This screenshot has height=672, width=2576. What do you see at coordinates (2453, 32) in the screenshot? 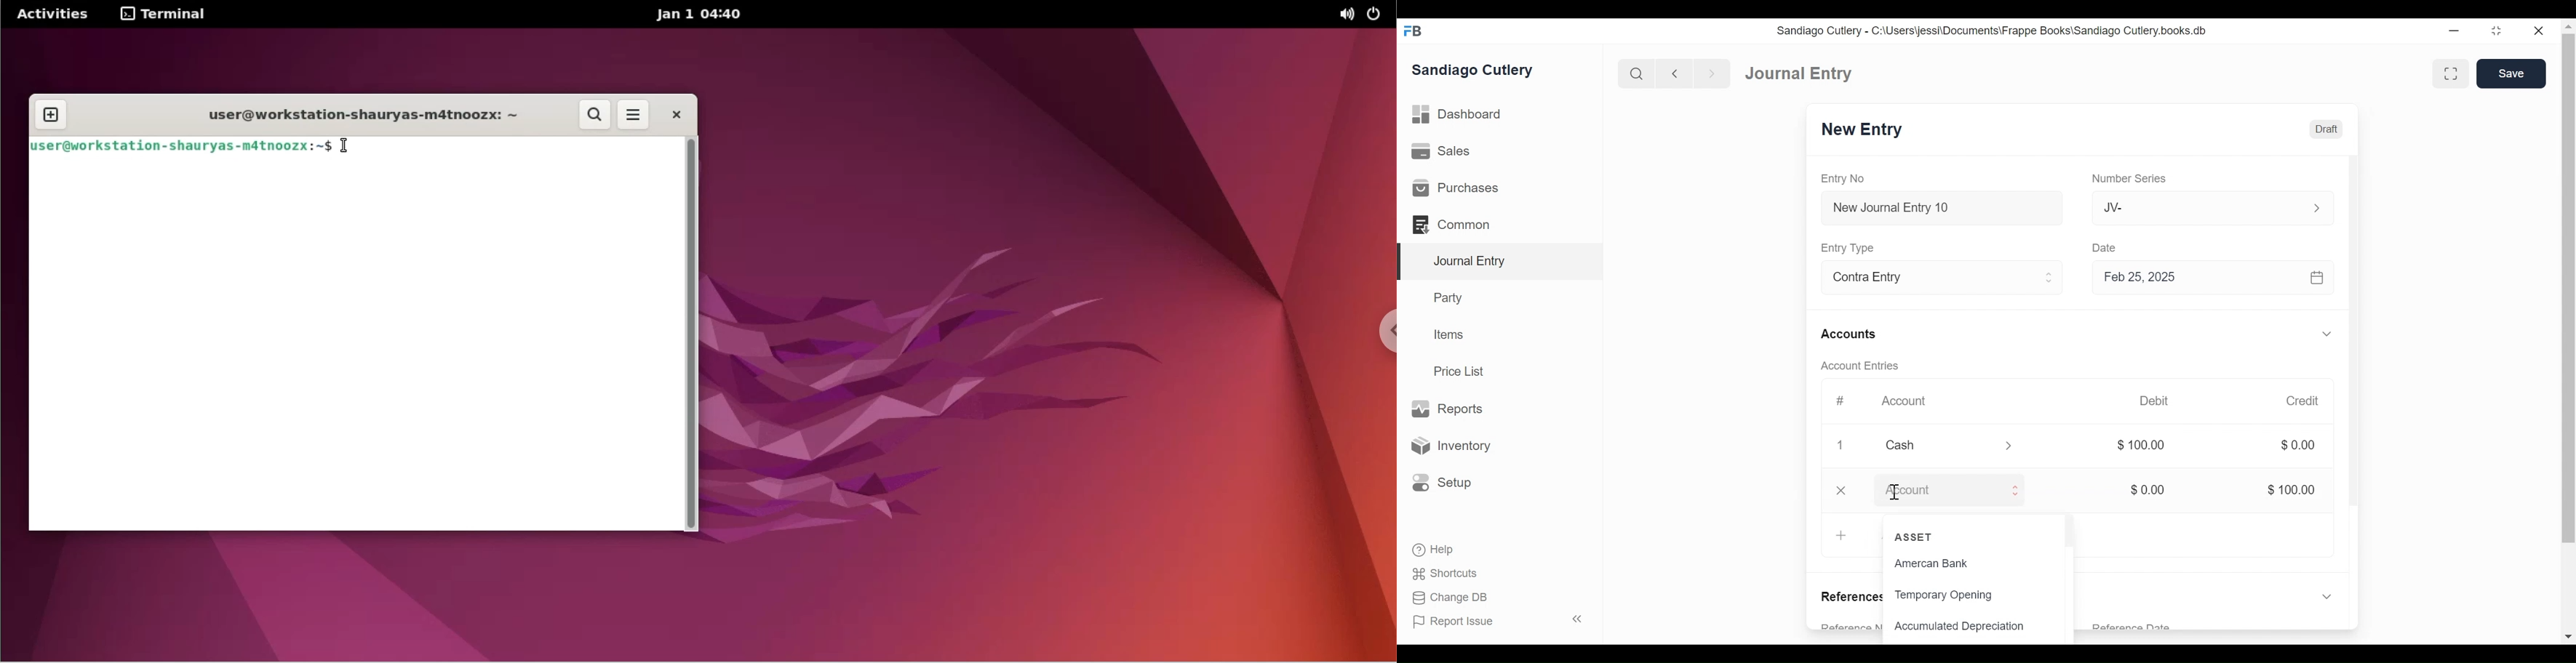
I see `Minimize` at bounding box center [2453, 32].